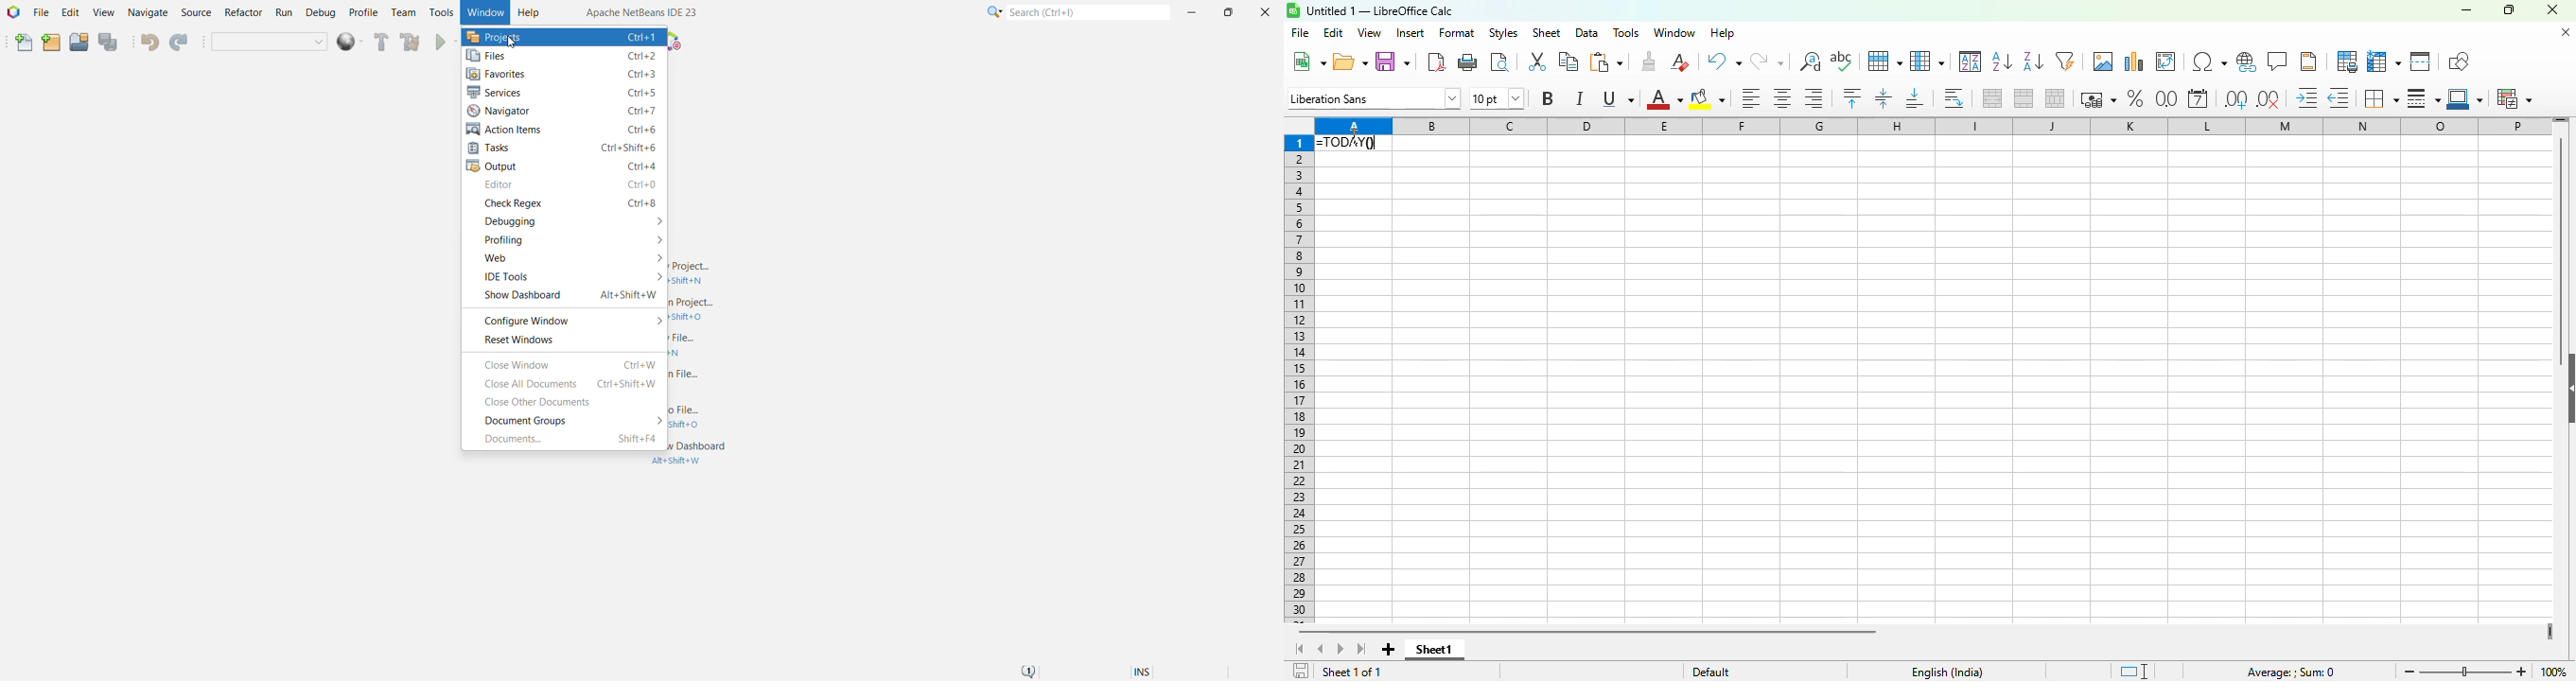  What do you see at coordinates (569, 384) in the screenshot?
I see `Close All Documents` at bounding box center [569, 384].